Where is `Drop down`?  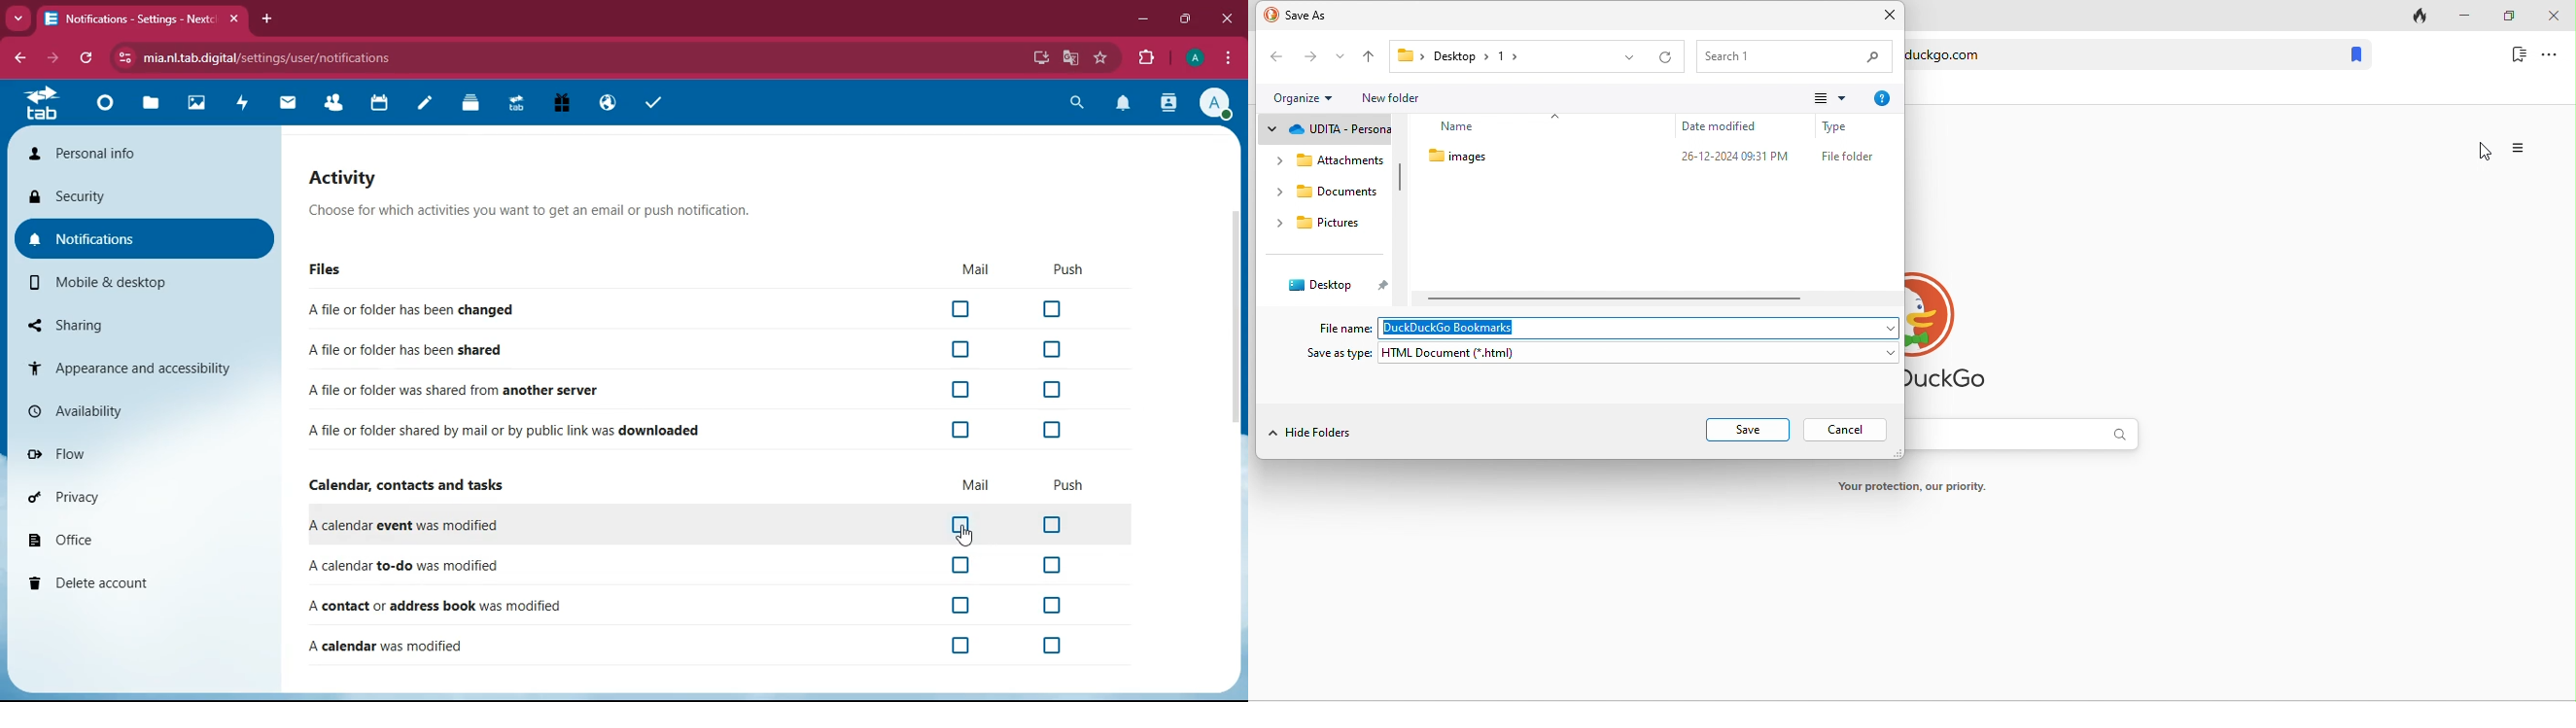 Drop down is located at coordinates (19, 19).